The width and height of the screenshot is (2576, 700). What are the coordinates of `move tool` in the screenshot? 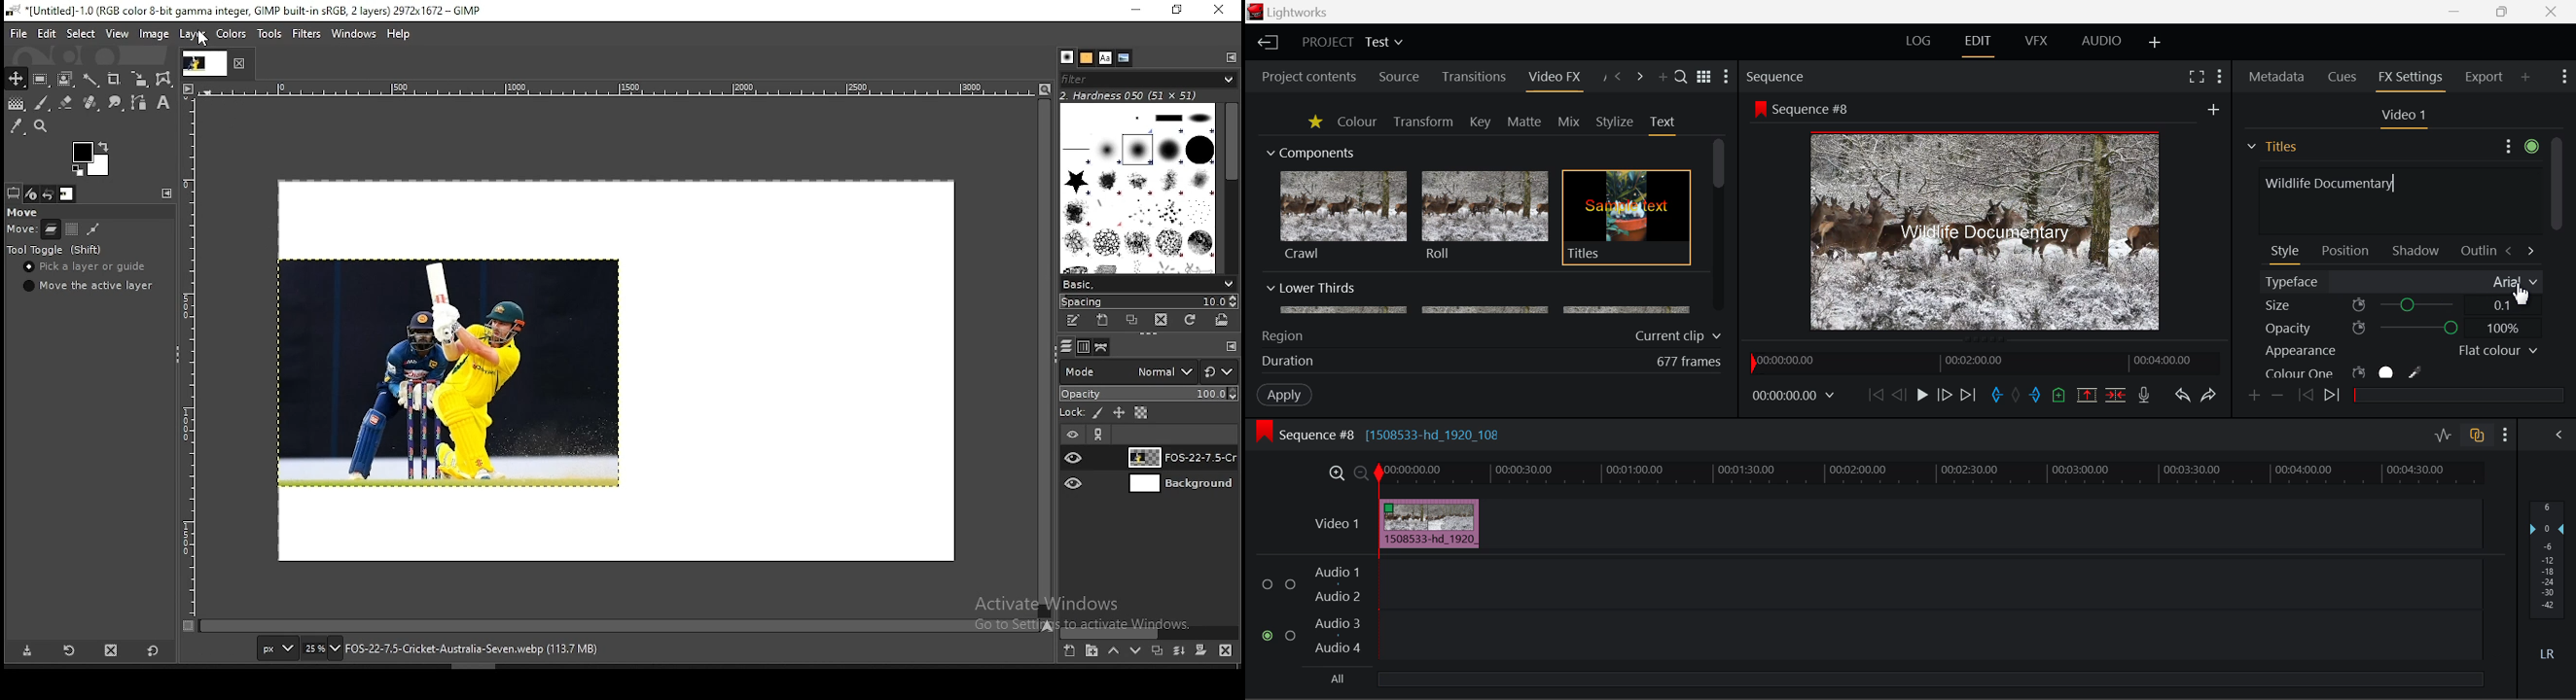 It's located at (16, 79).